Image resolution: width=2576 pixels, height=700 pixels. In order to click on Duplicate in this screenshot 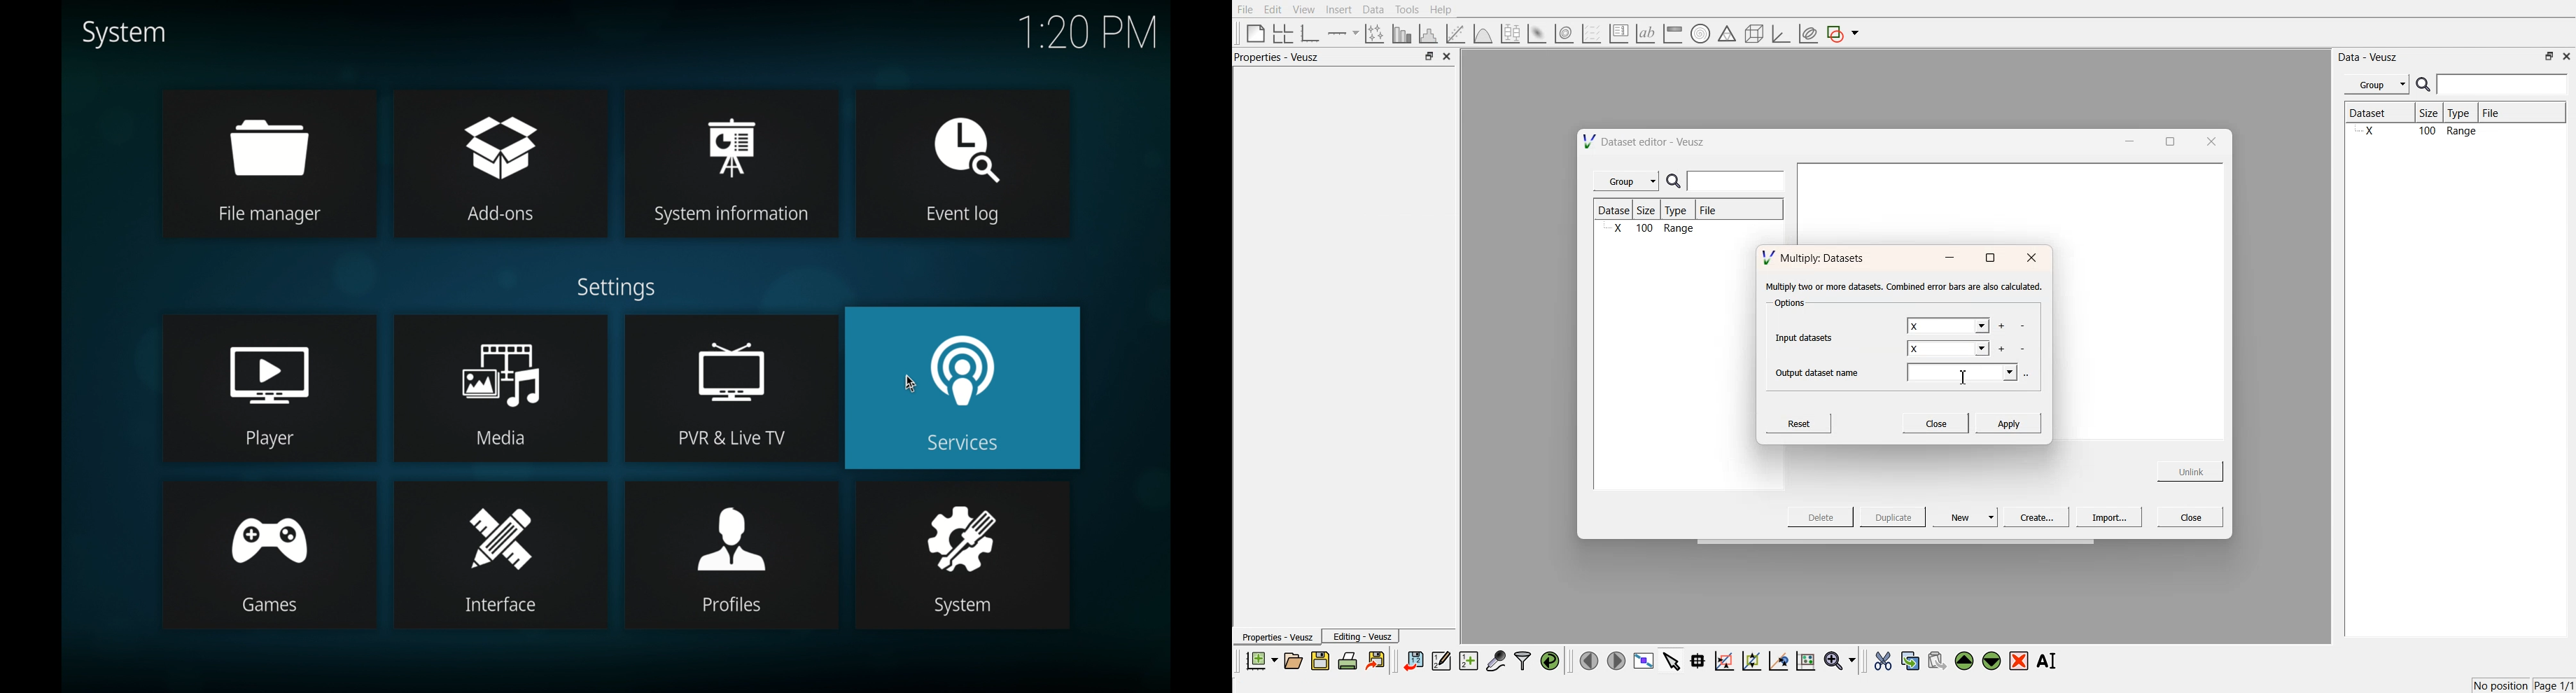, I will do `click(1893, 518)`.